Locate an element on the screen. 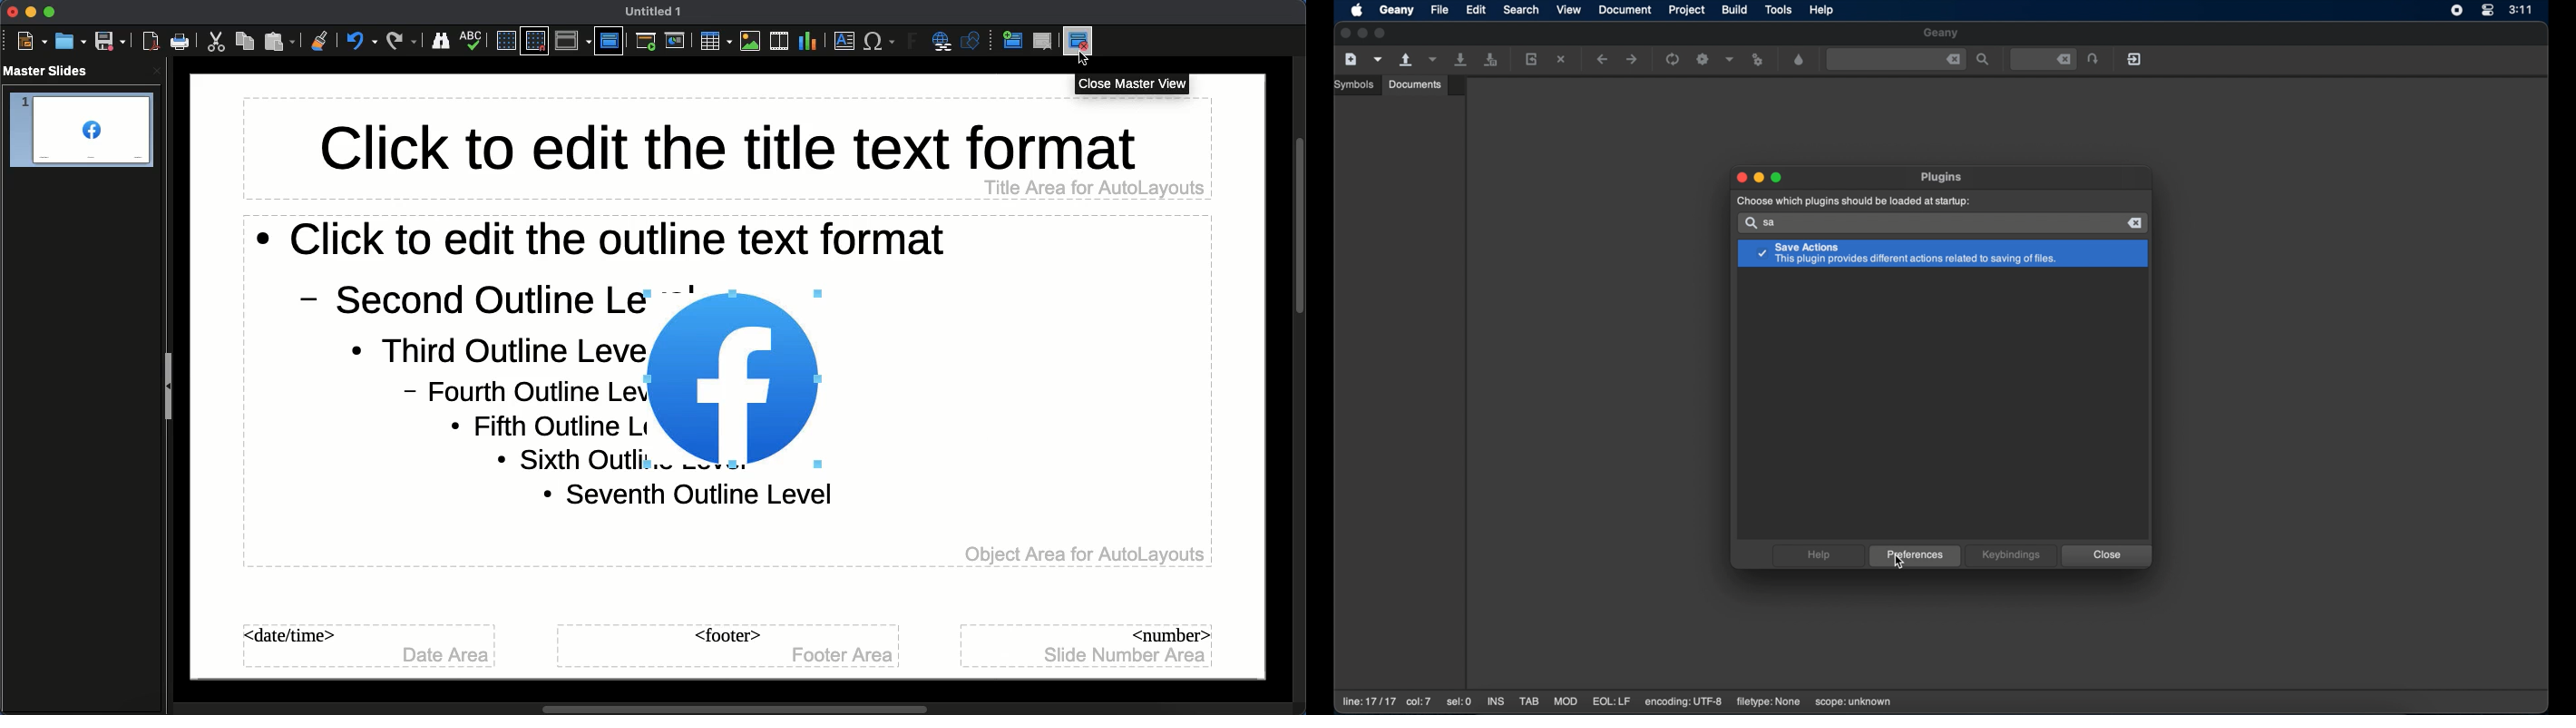 The image size is (2576, 728). Master slide footer is located at coordinates (730, 646).